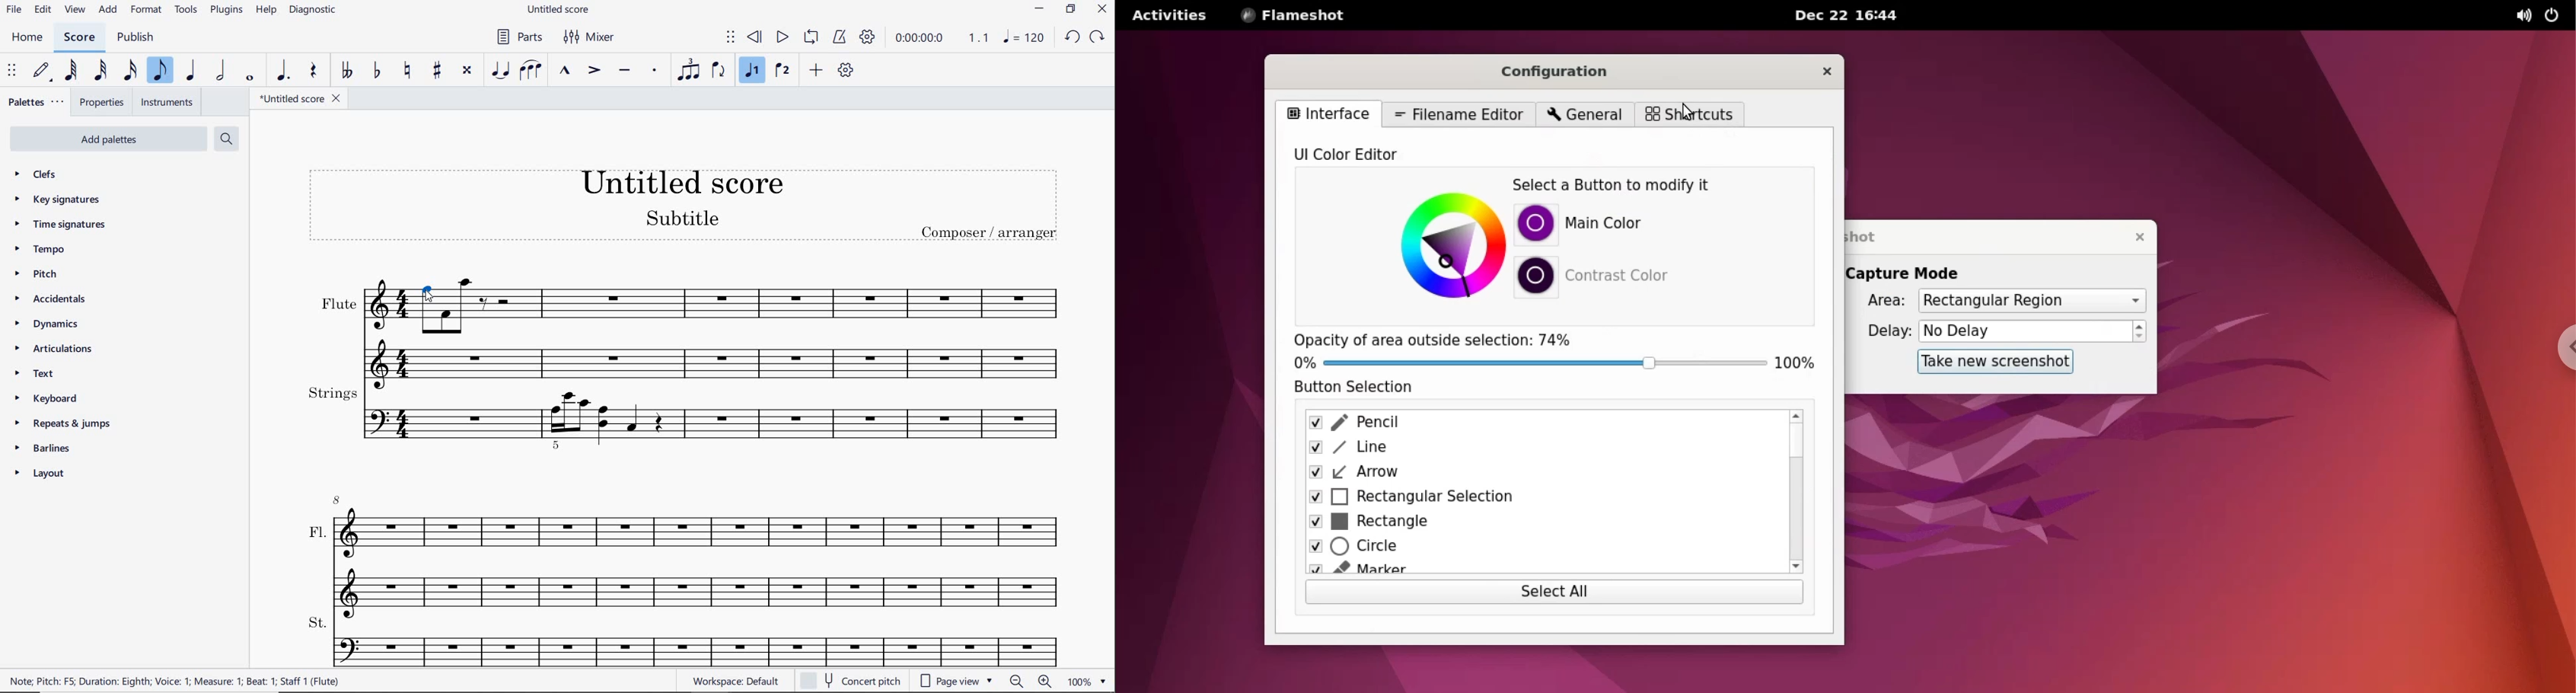 Image resolution: width=2576 pixels, height=700 pixels. What do you see at coordinates (500, 68) in the screenshot?
I see `TIE` at bounding box center [500, 68].